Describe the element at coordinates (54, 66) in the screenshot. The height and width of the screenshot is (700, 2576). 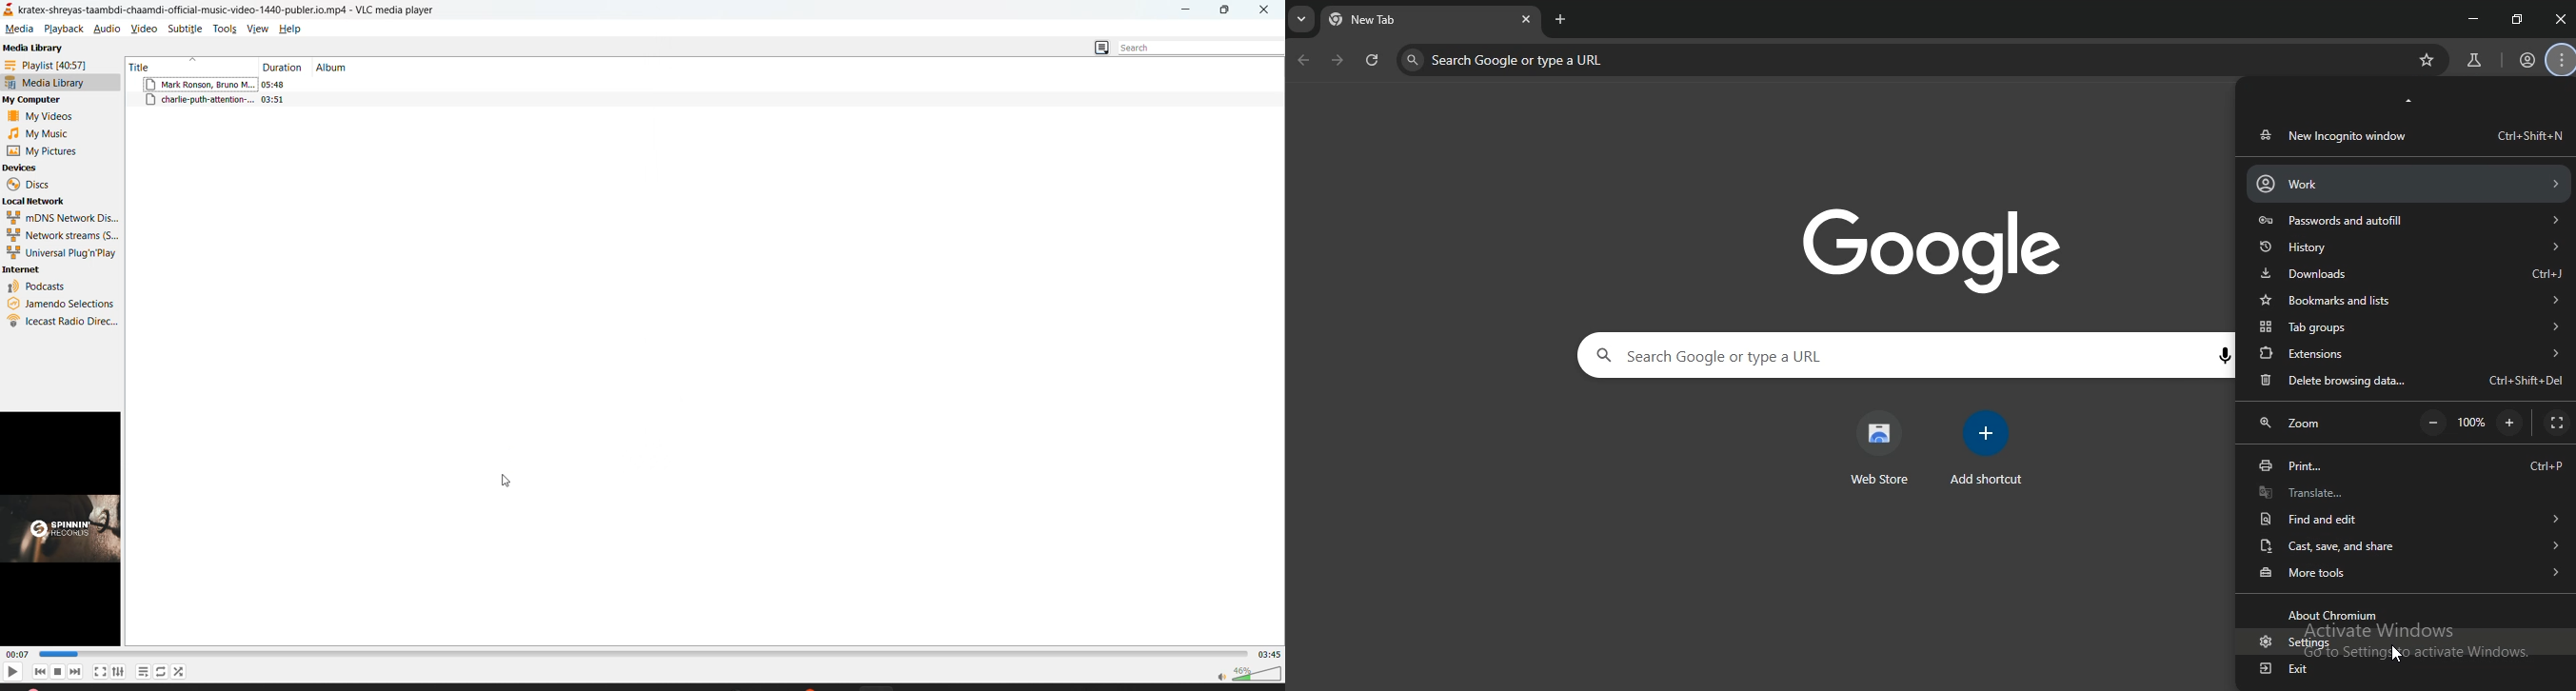
I see `playlist` at that location.